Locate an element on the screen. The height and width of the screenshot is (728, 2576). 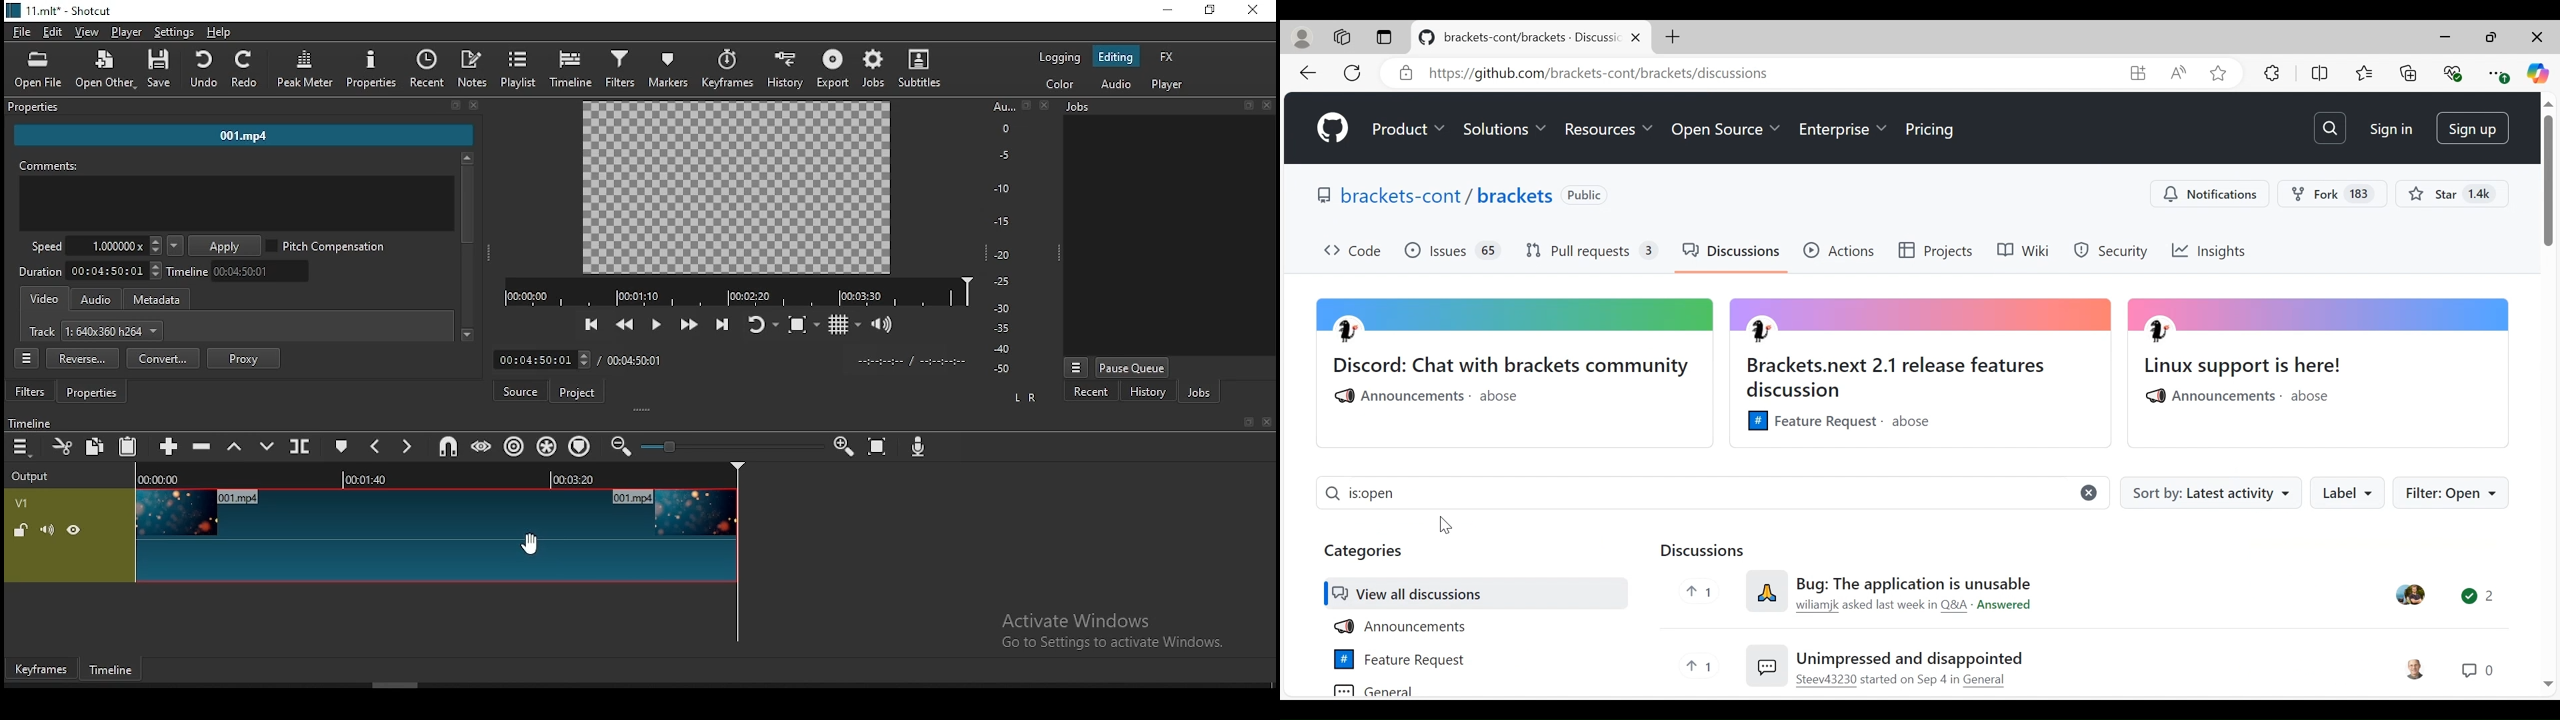
Resources is located at coordinates (1607, 129).